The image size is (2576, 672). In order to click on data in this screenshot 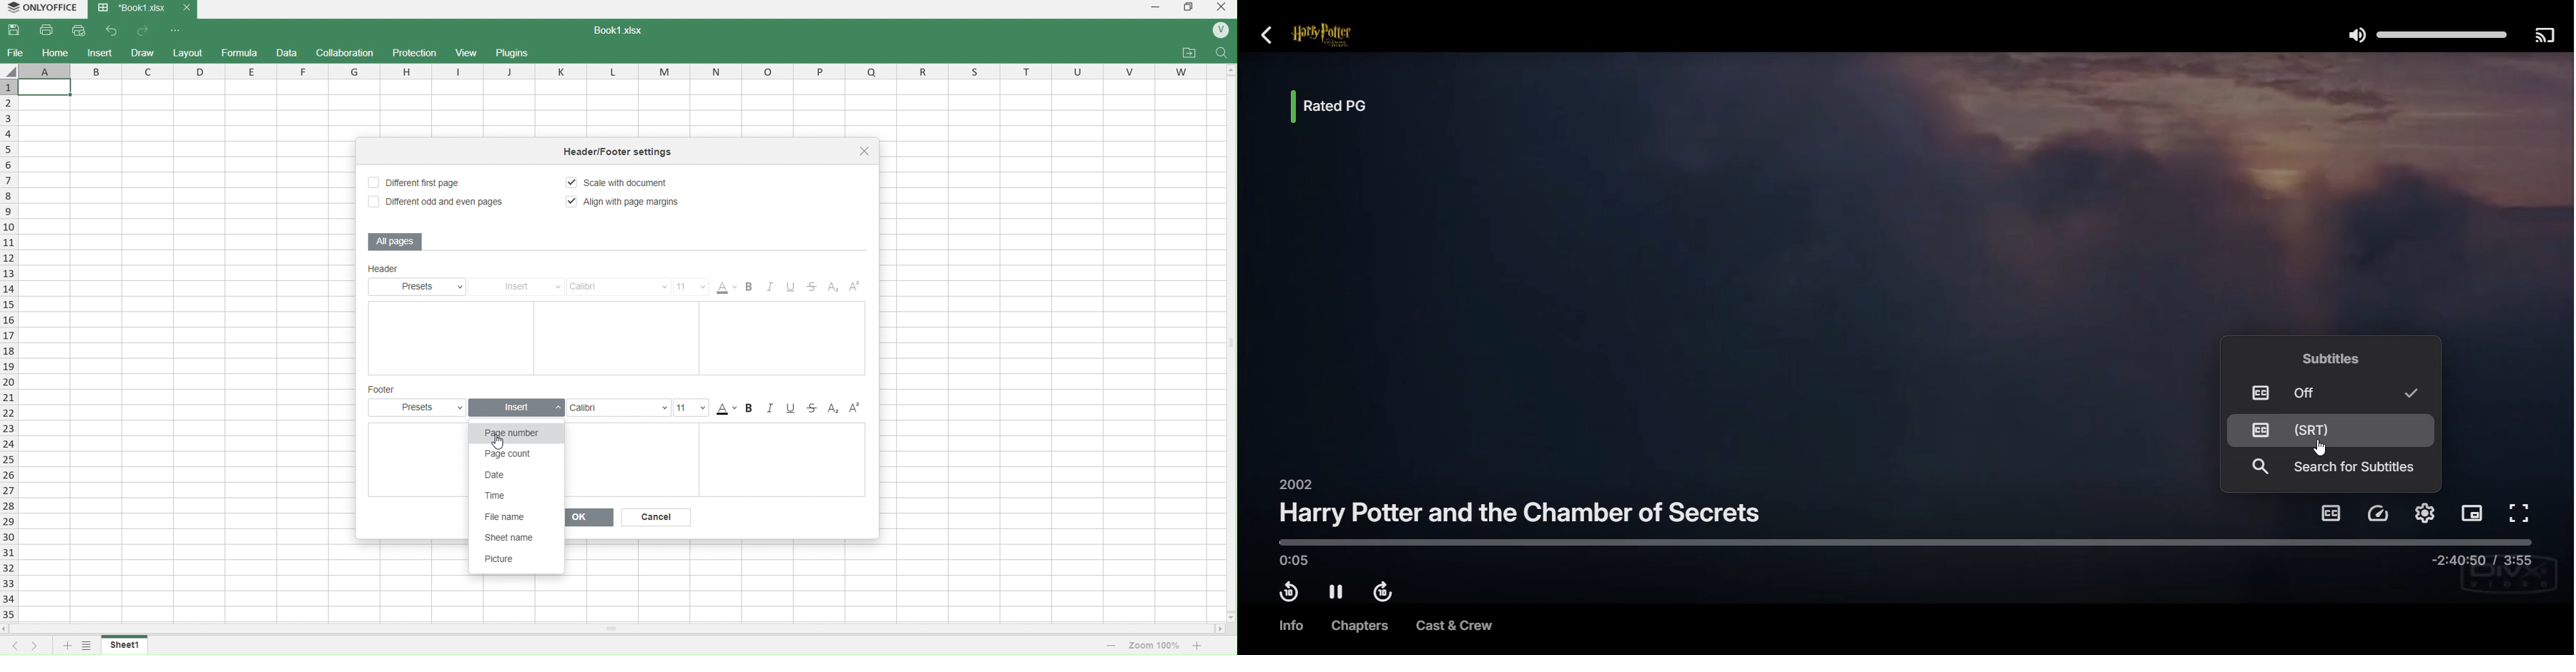, I will do `click(289, 54)`.